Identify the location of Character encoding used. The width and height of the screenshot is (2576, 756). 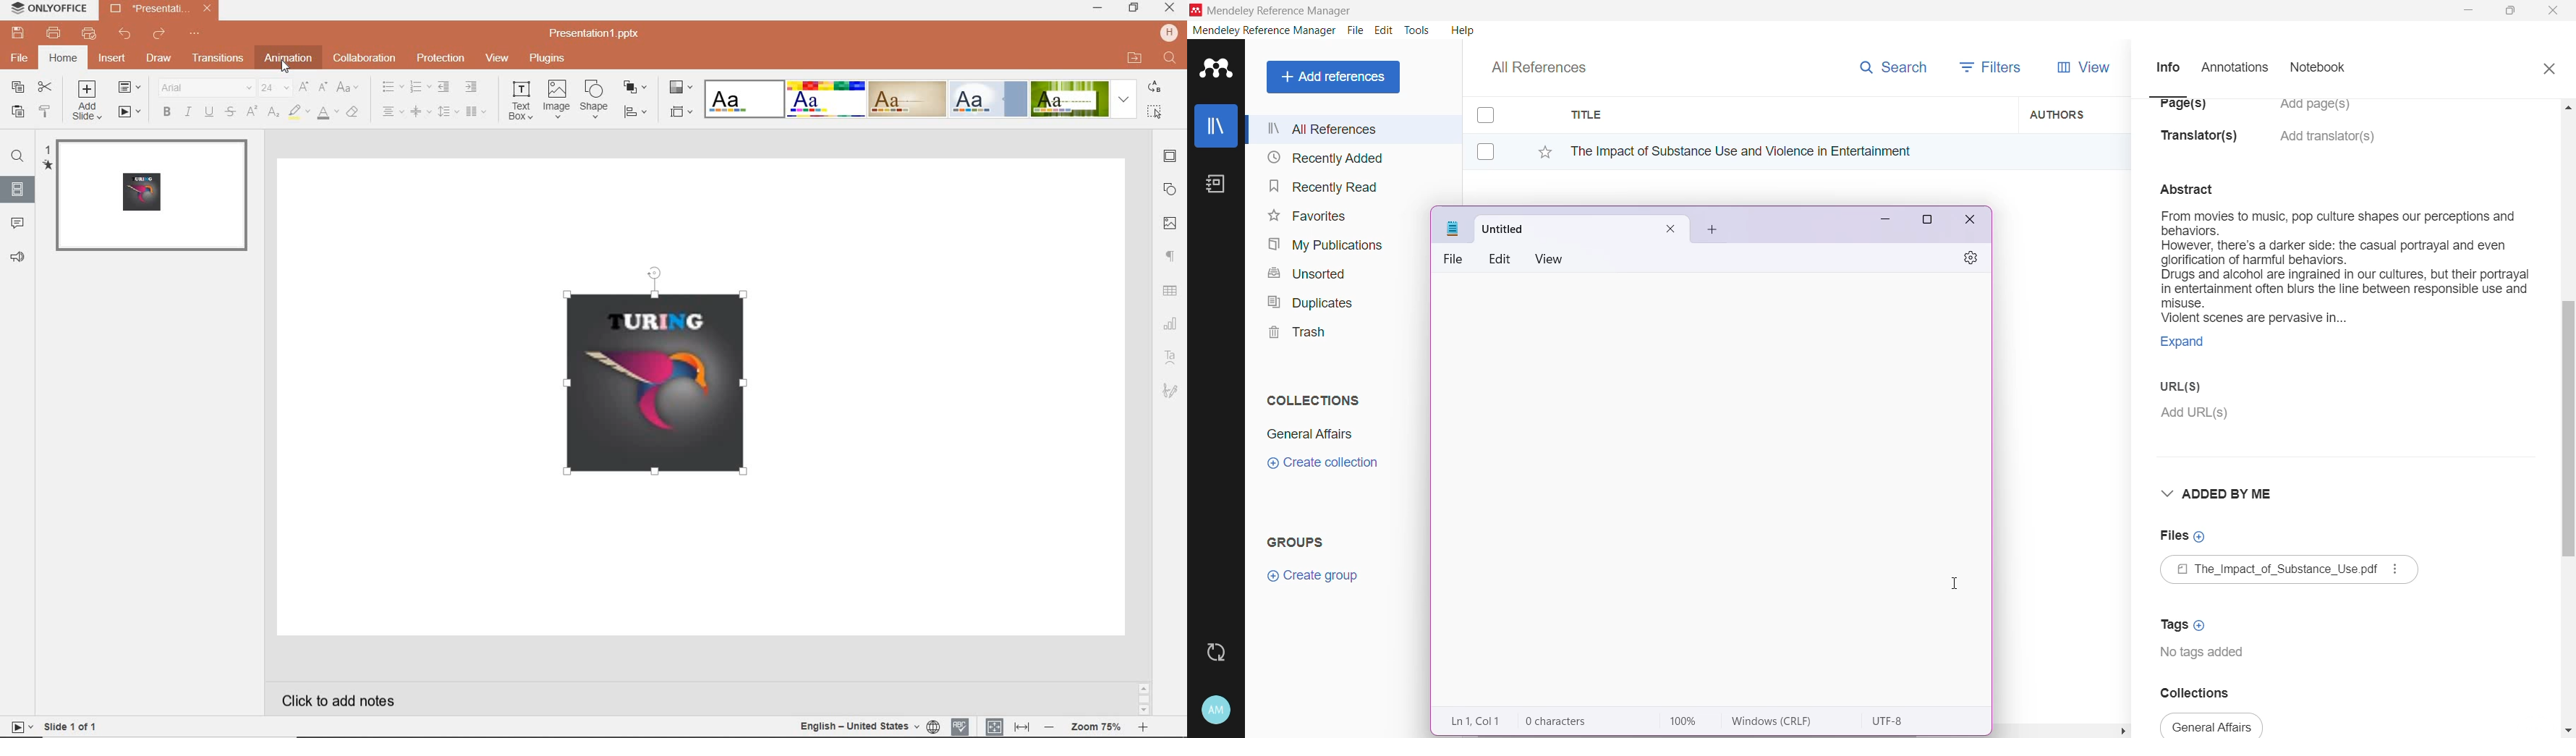
(1891, 721).